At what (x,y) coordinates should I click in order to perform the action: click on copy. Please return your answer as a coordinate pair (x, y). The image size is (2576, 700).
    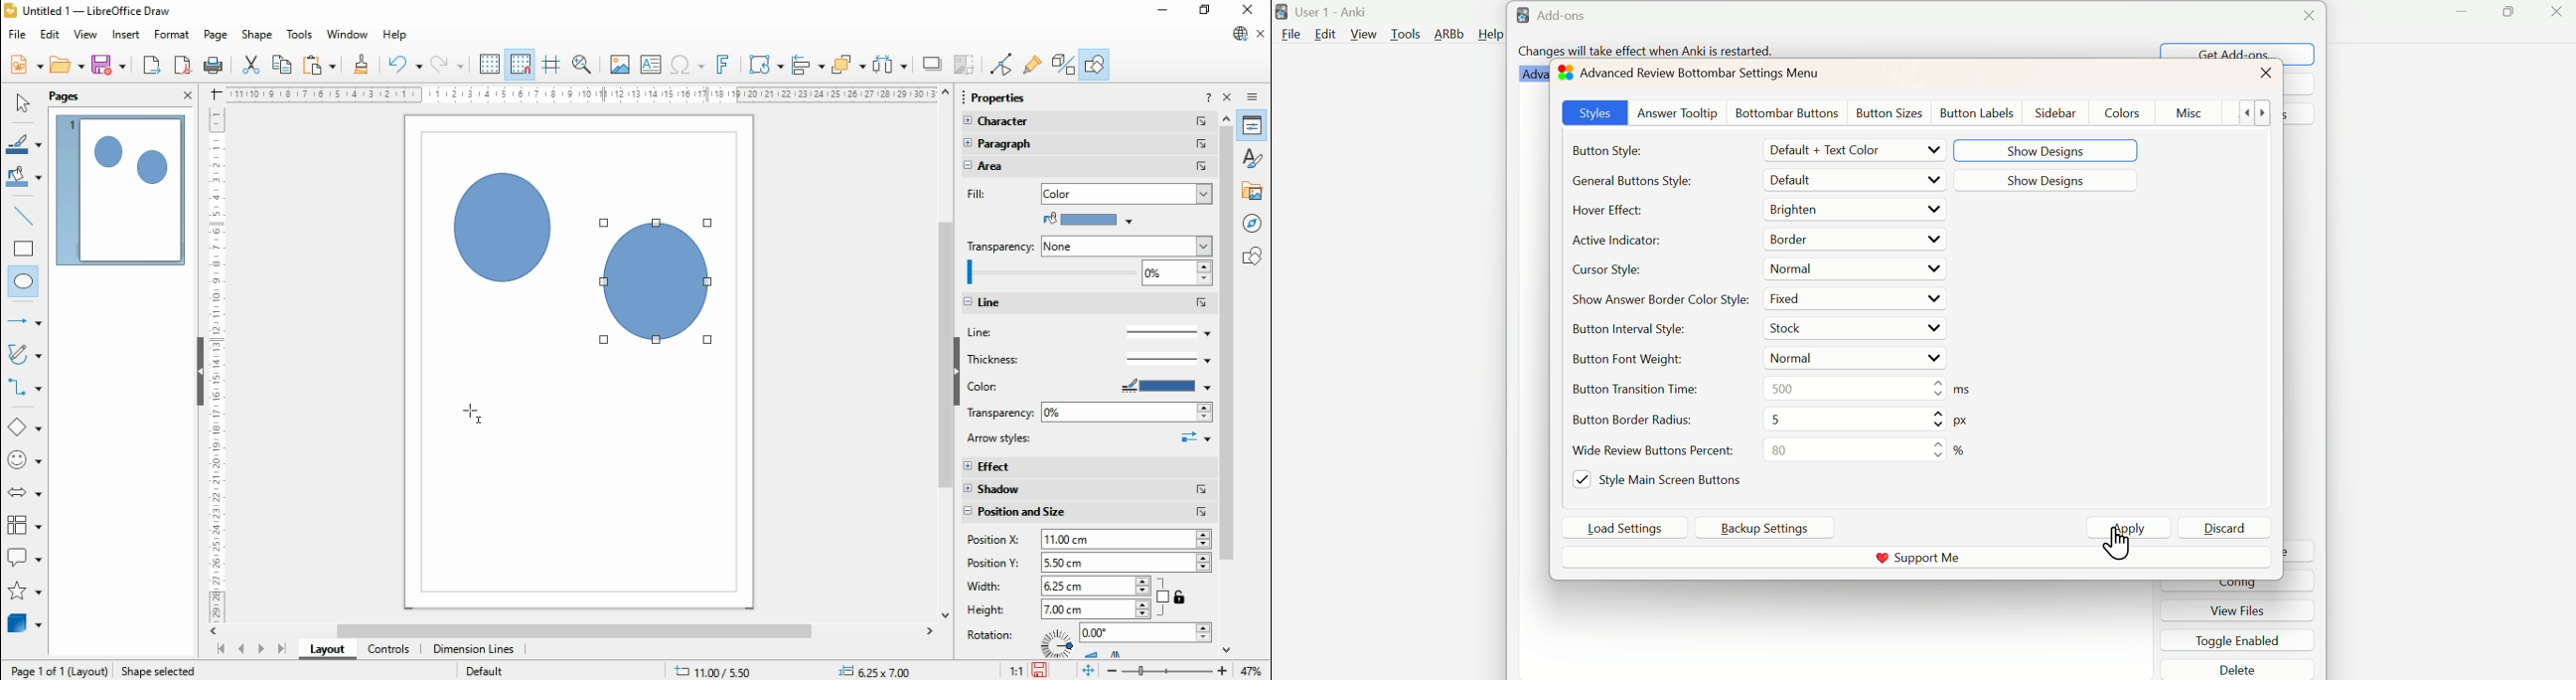
    Looking at the image, I should click on (282, 64).